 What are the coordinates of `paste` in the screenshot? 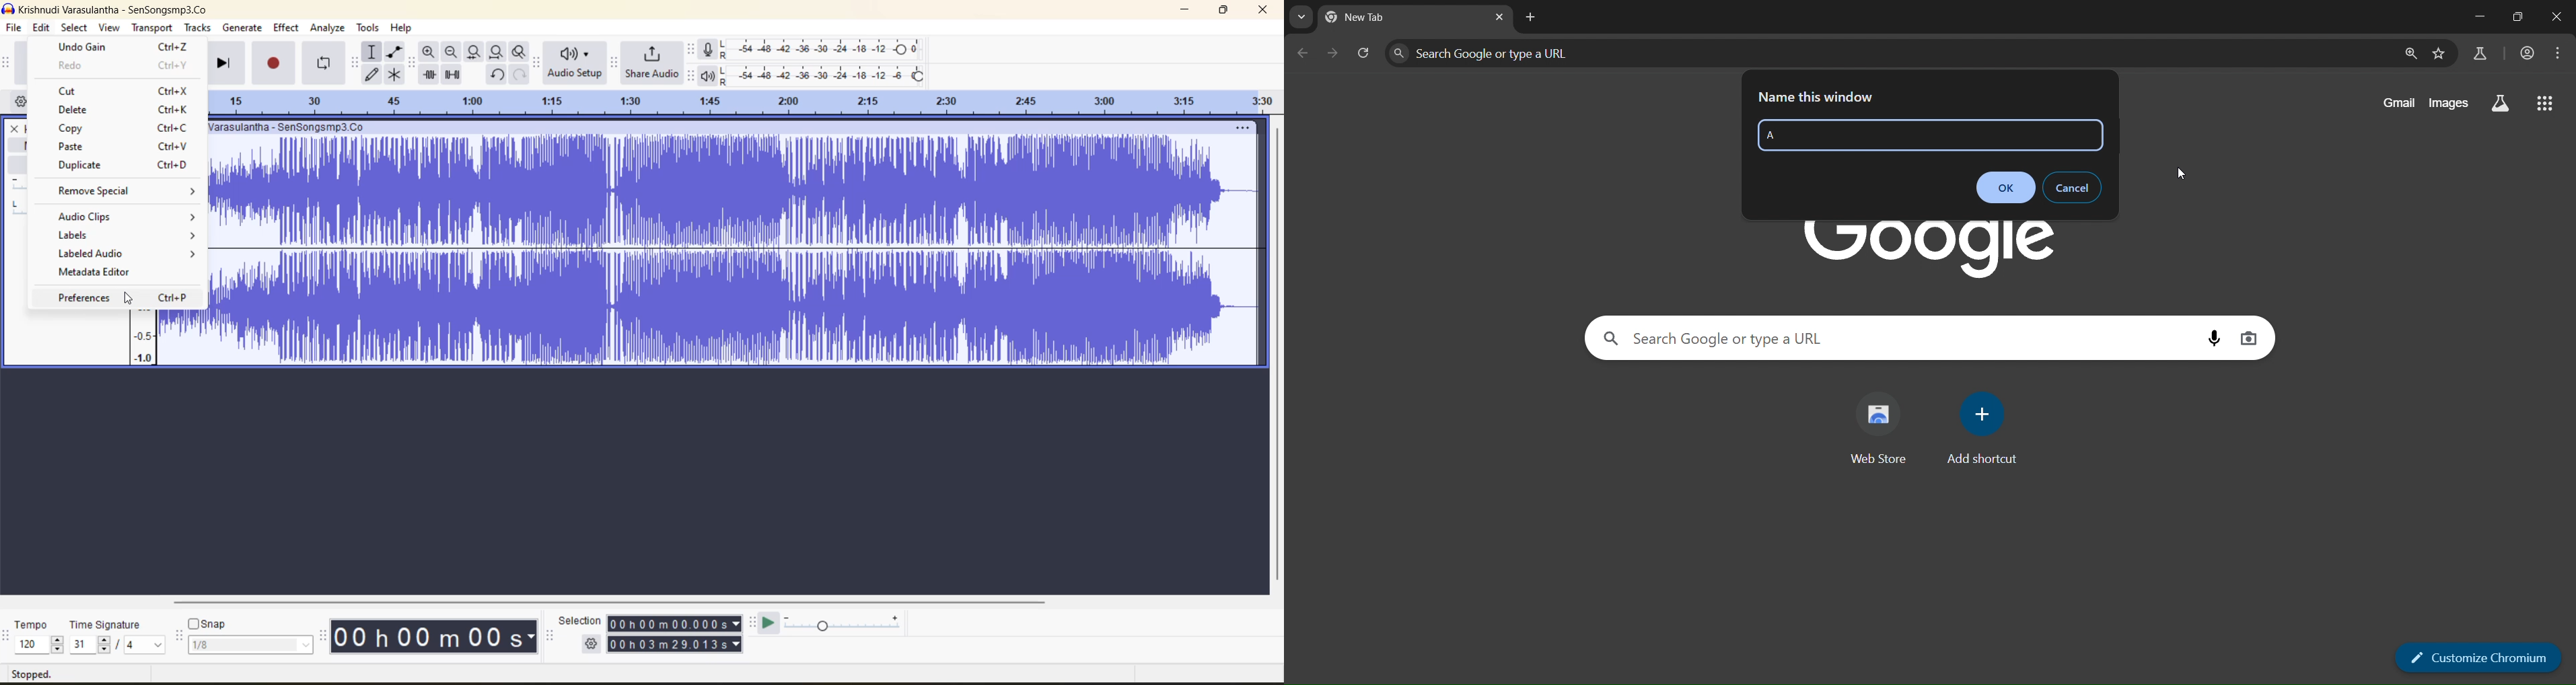 It's located at (116, 146).